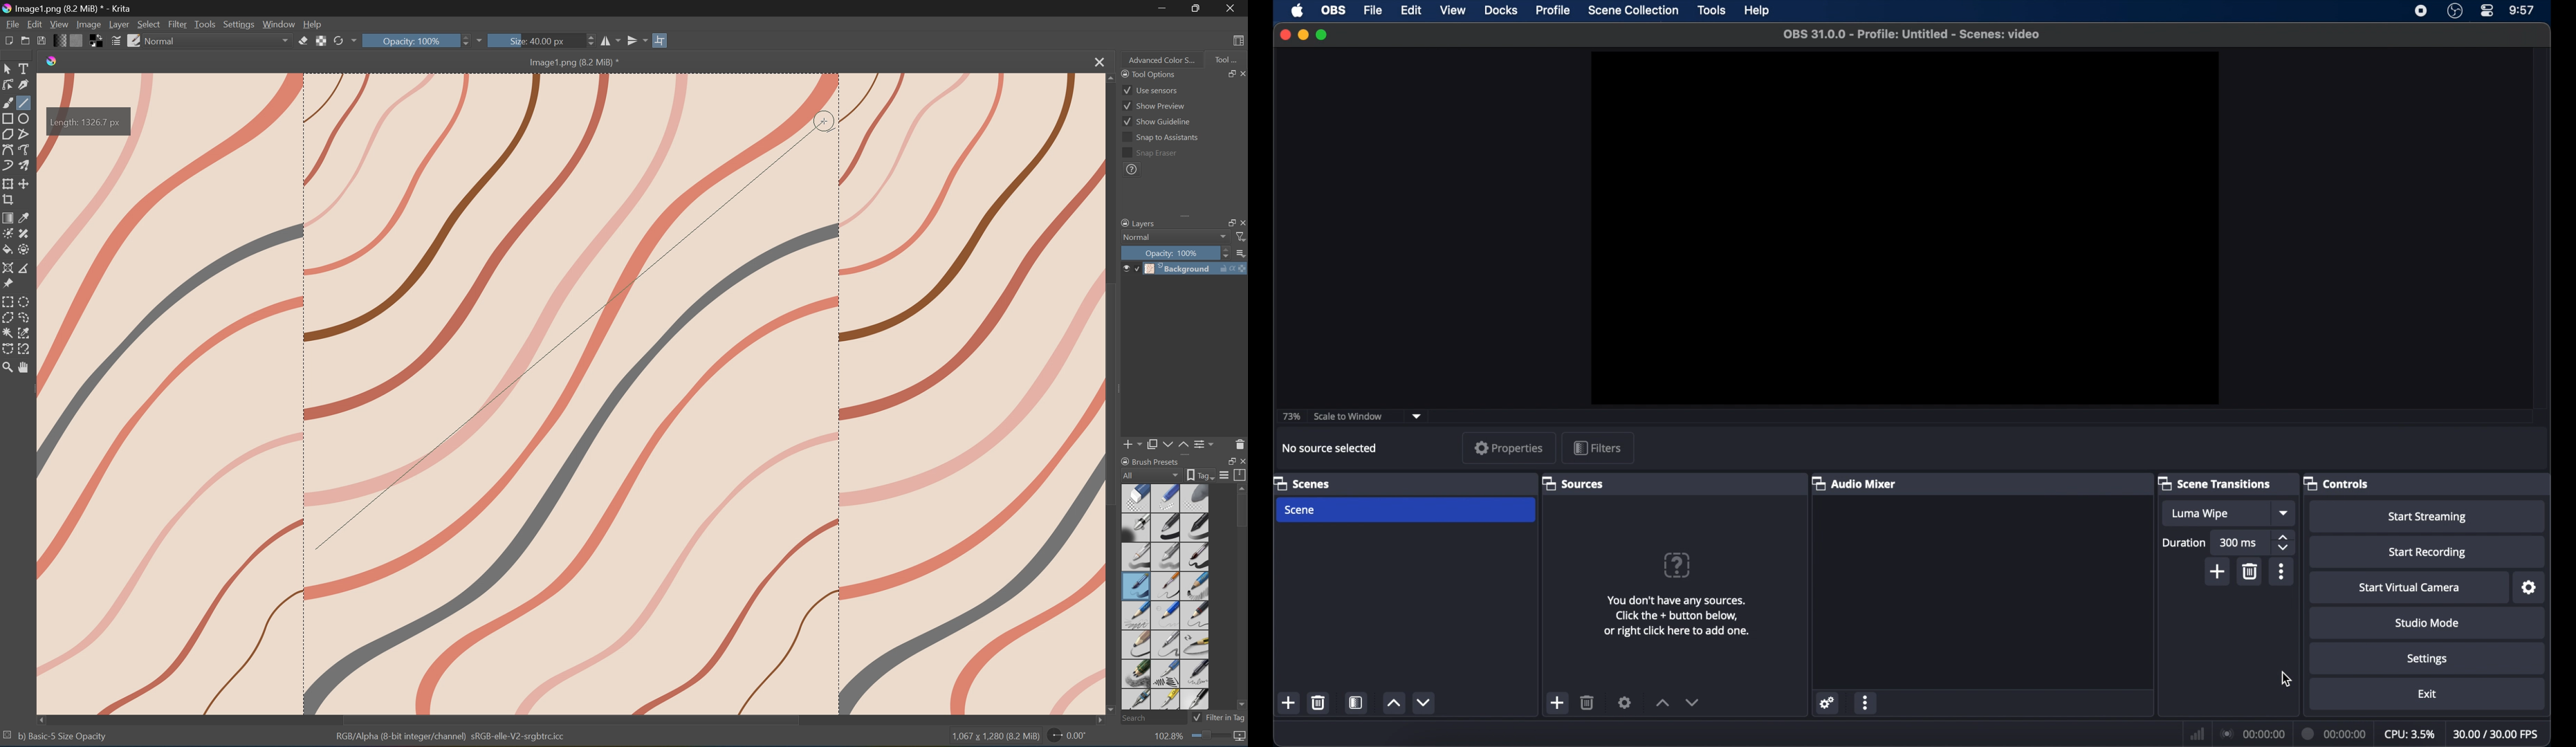 This screenshot has height=756, width=2576. I want to click on Line tool, so click(25, 102).